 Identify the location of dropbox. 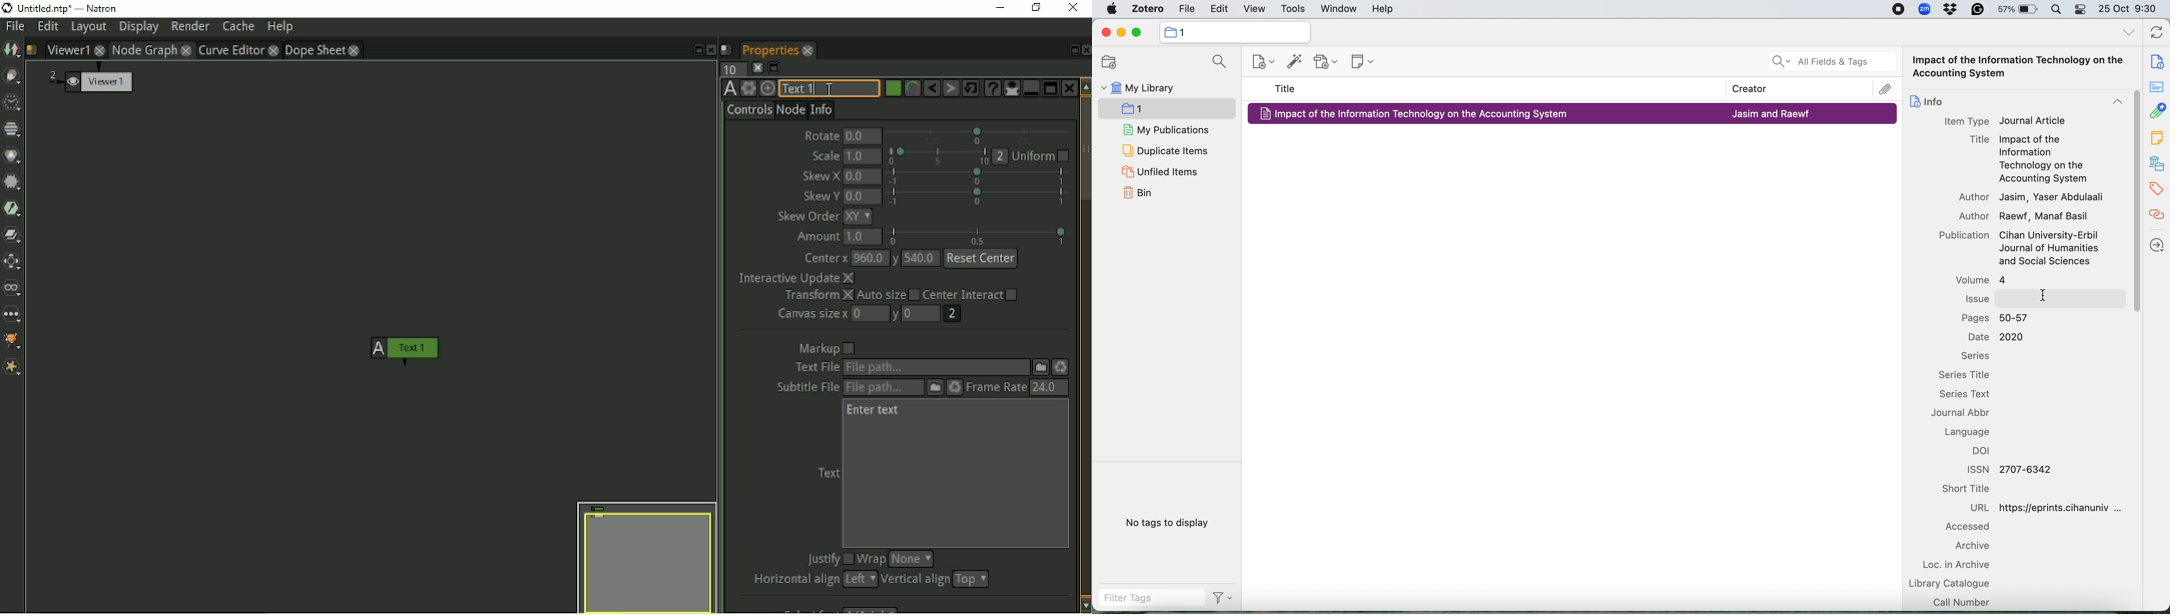
(1953, 10).